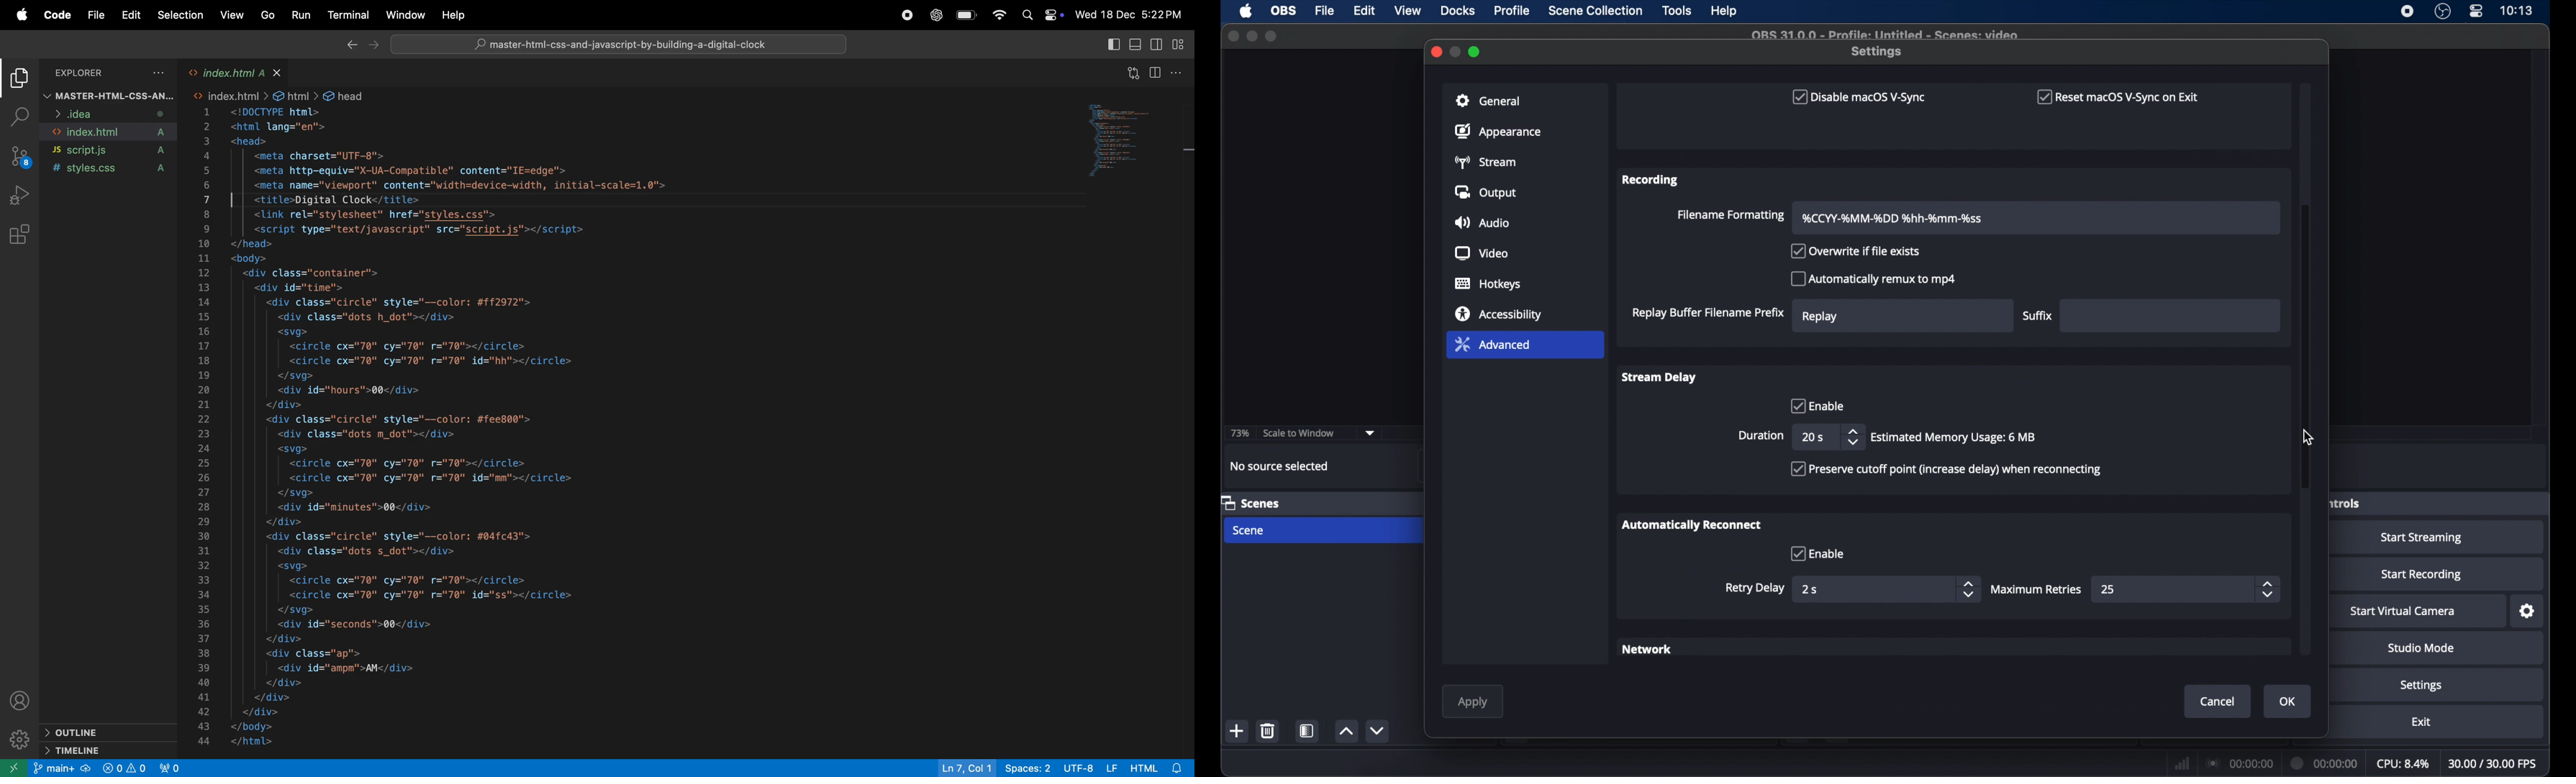  I want to click on automatically remux to mp4, so click(1874, 278).